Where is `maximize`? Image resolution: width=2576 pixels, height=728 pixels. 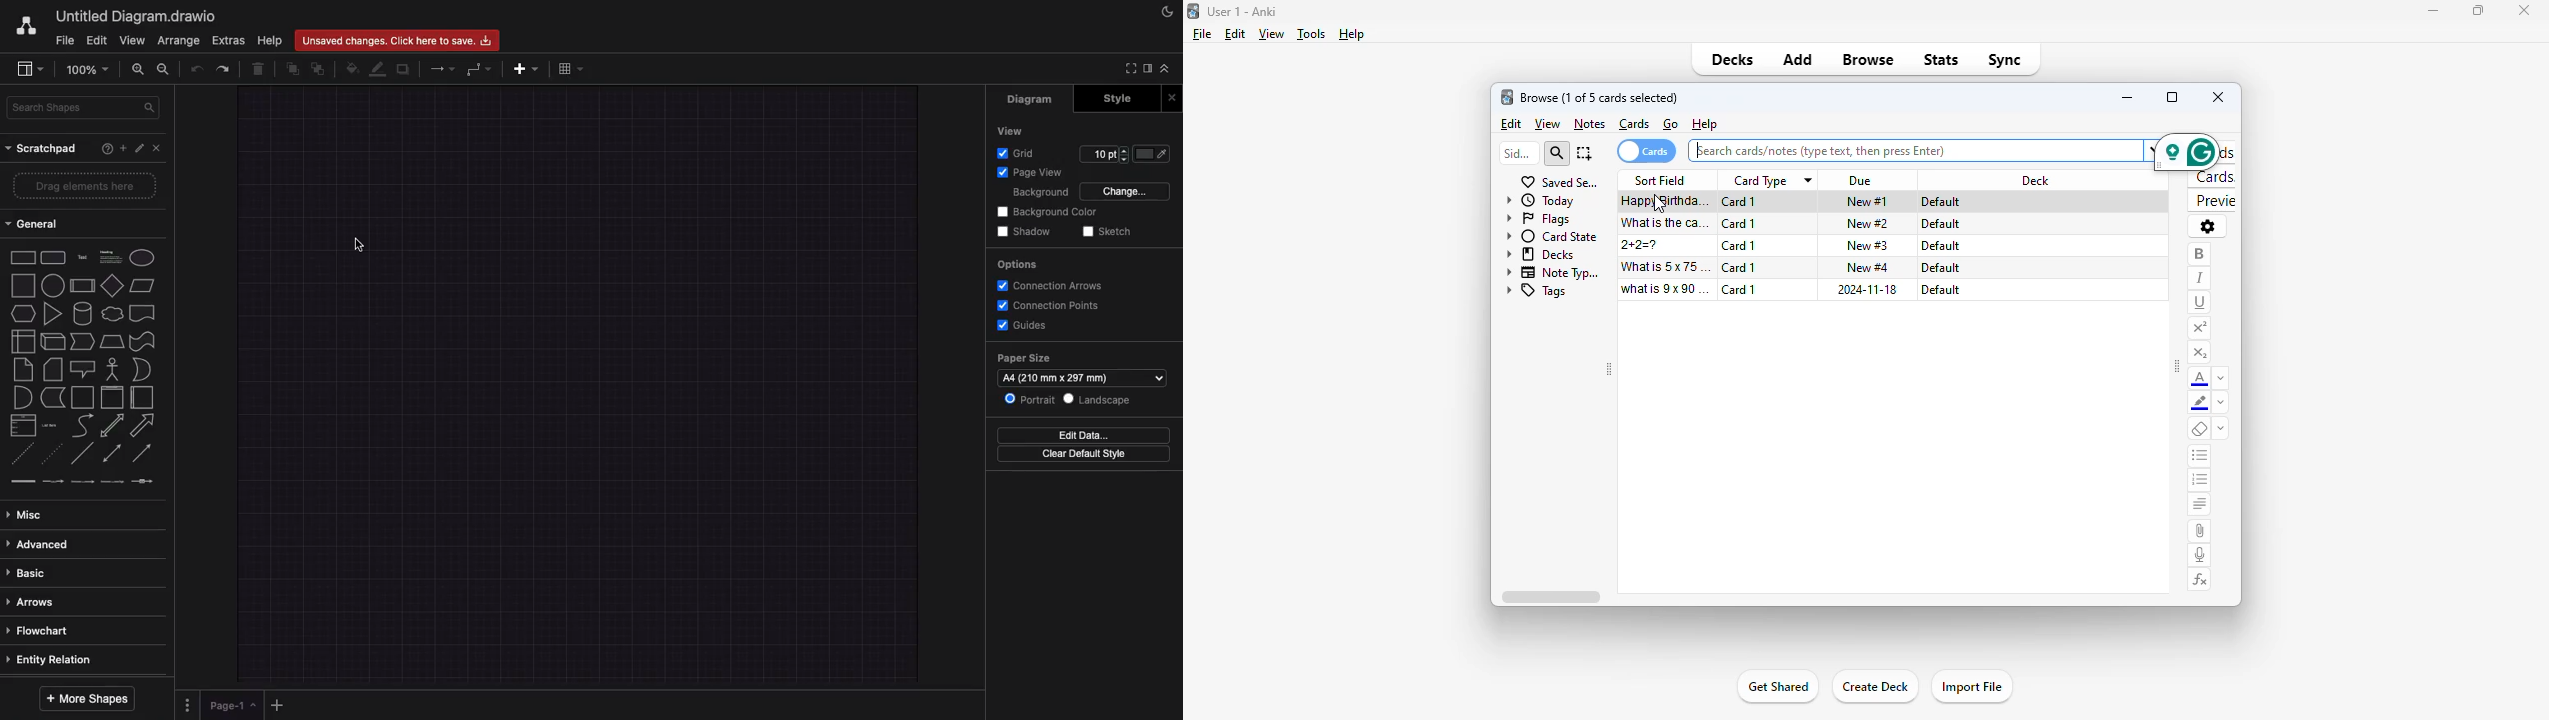 maximize is located at coordinates (2172, 96).